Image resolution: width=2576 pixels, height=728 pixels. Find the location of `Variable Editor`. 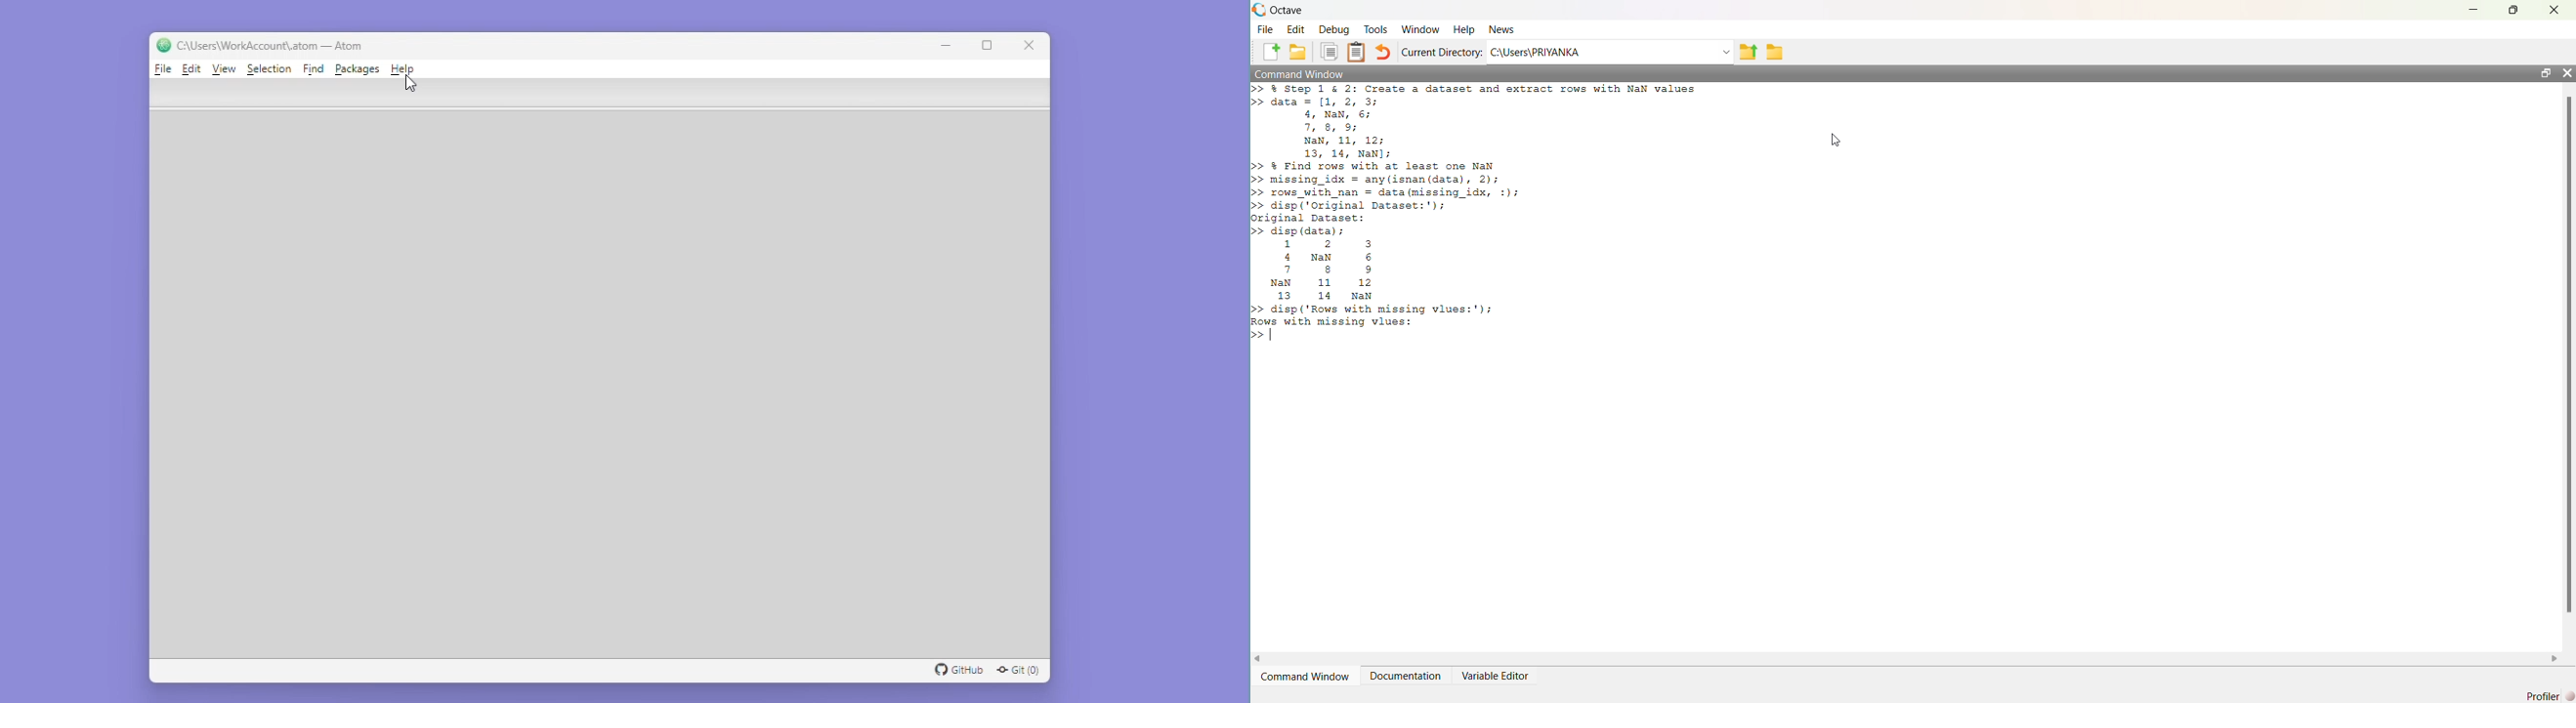

Variable Editor is located at coordinates (1494, 676).